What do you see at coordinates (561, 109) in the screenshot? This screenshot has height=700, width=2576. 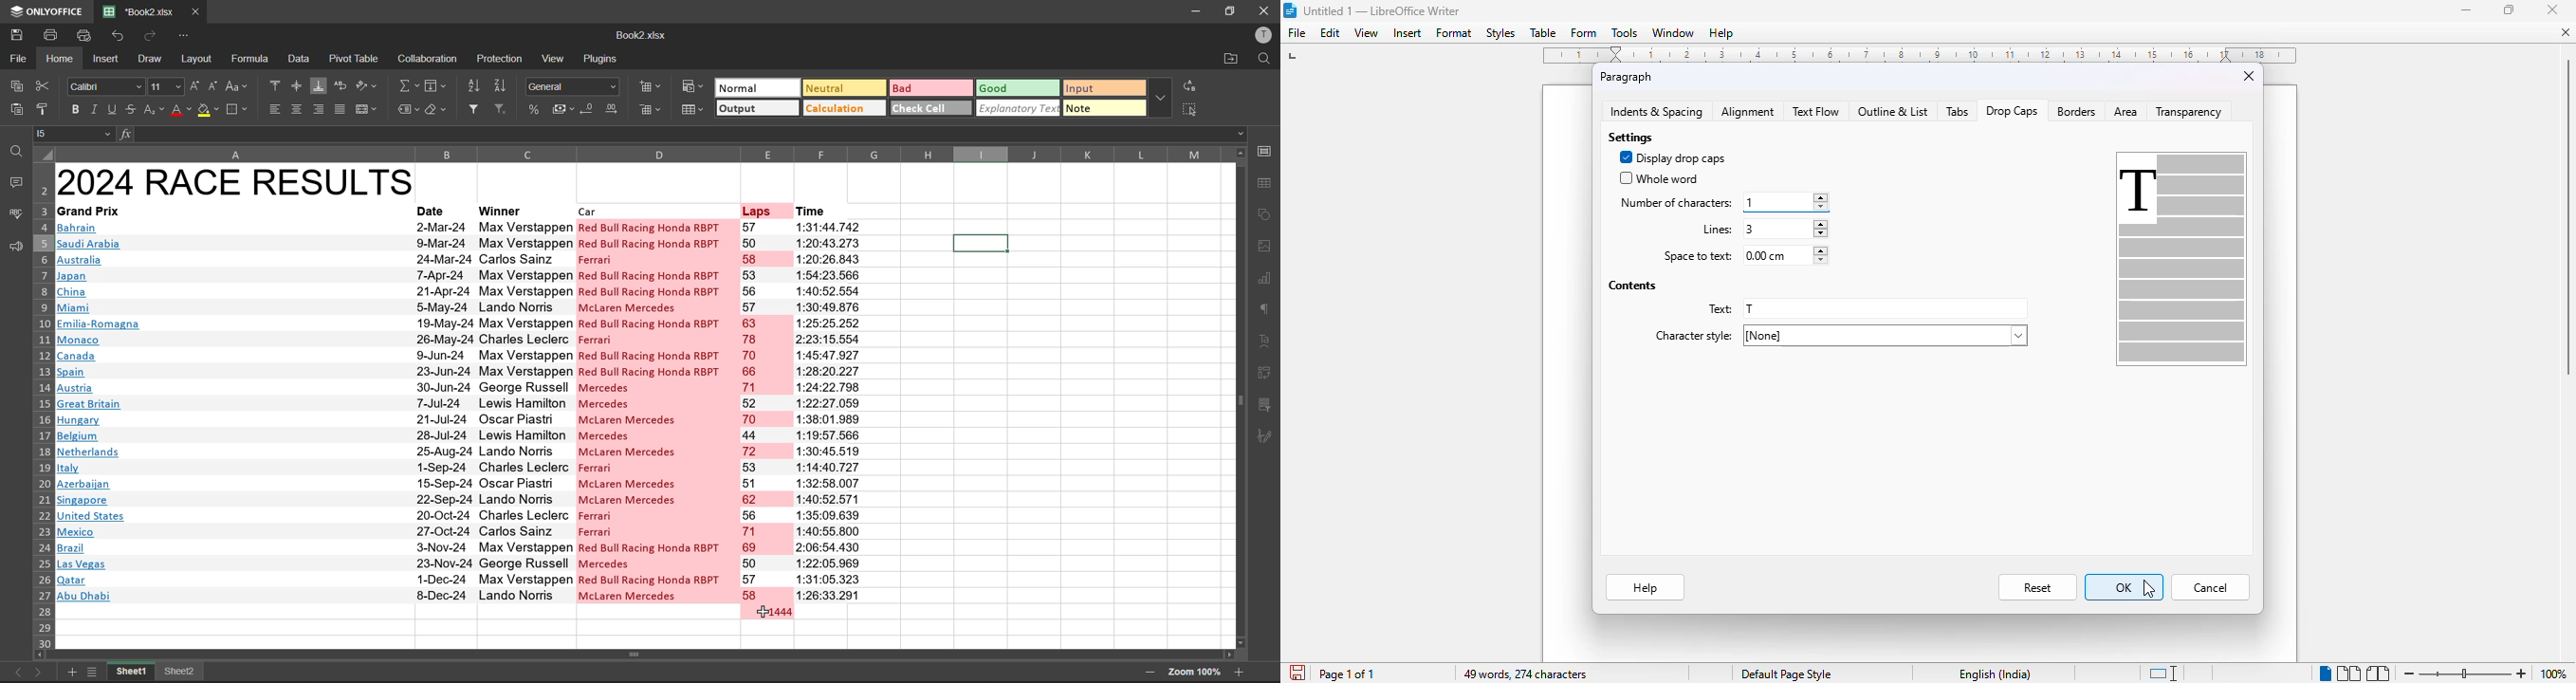 I see `accounting` at bounding box center [561, 109].